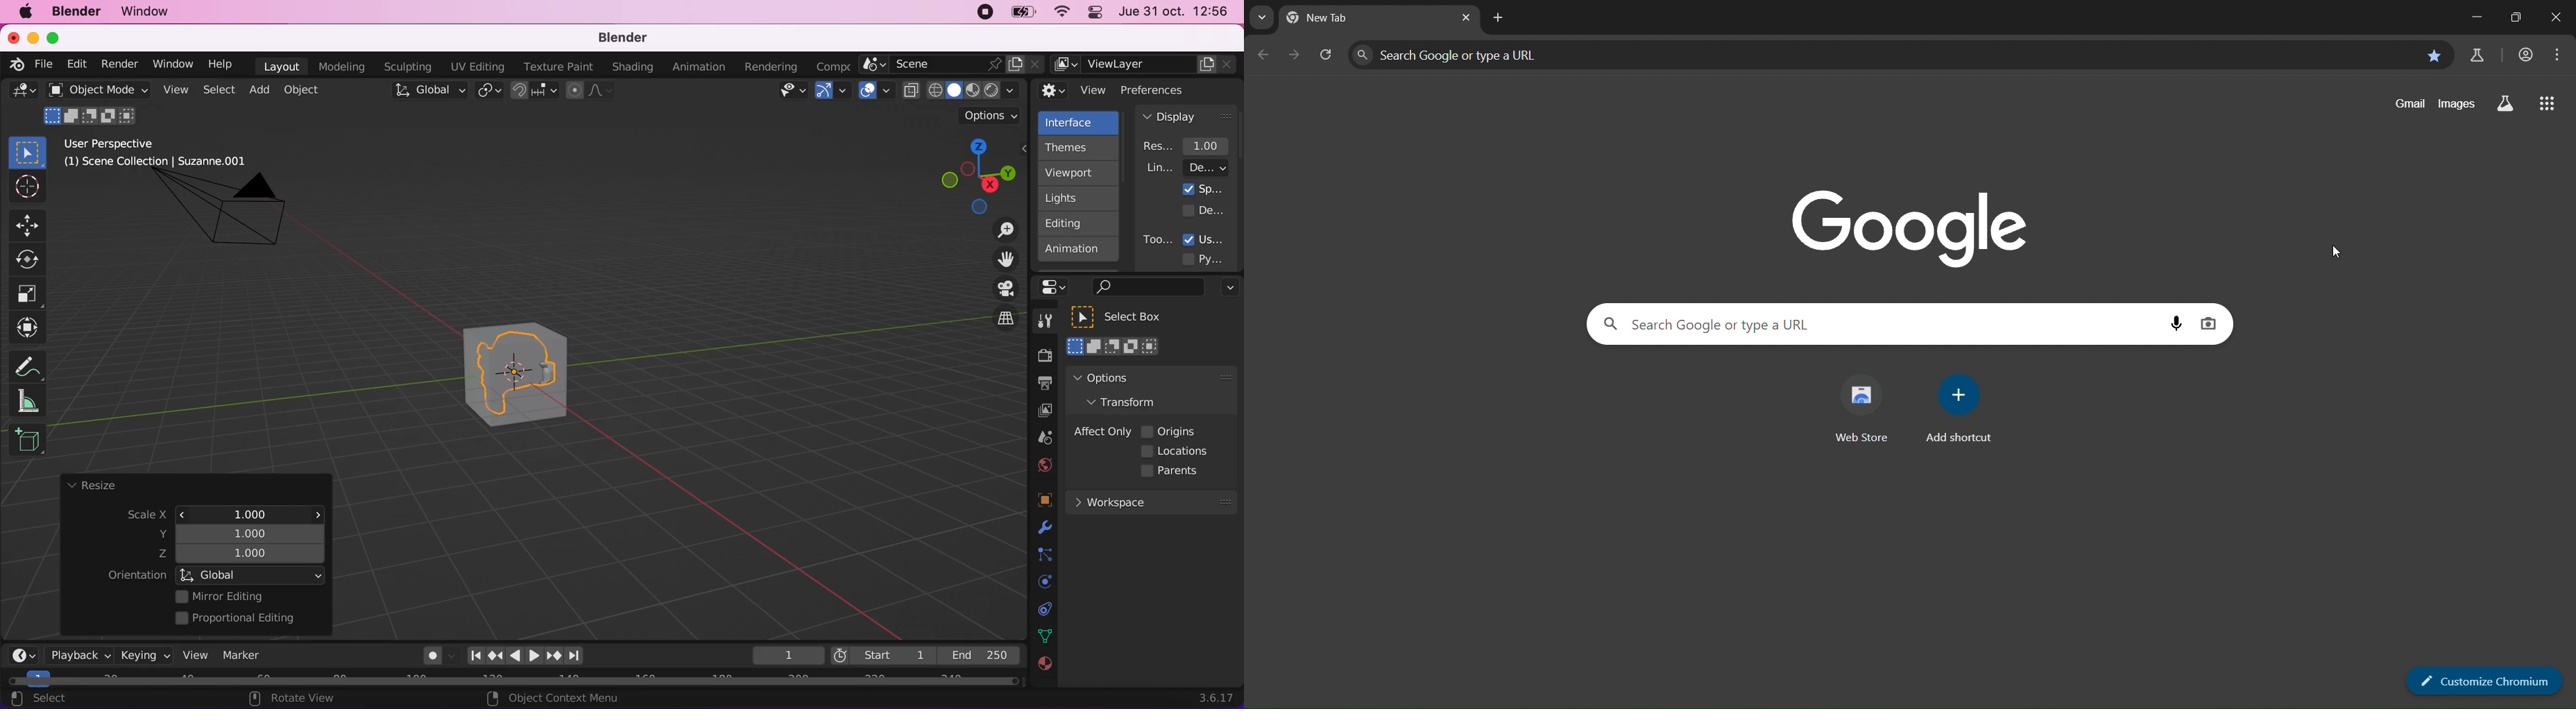  I want to click on uv editing, so click(477, 67).